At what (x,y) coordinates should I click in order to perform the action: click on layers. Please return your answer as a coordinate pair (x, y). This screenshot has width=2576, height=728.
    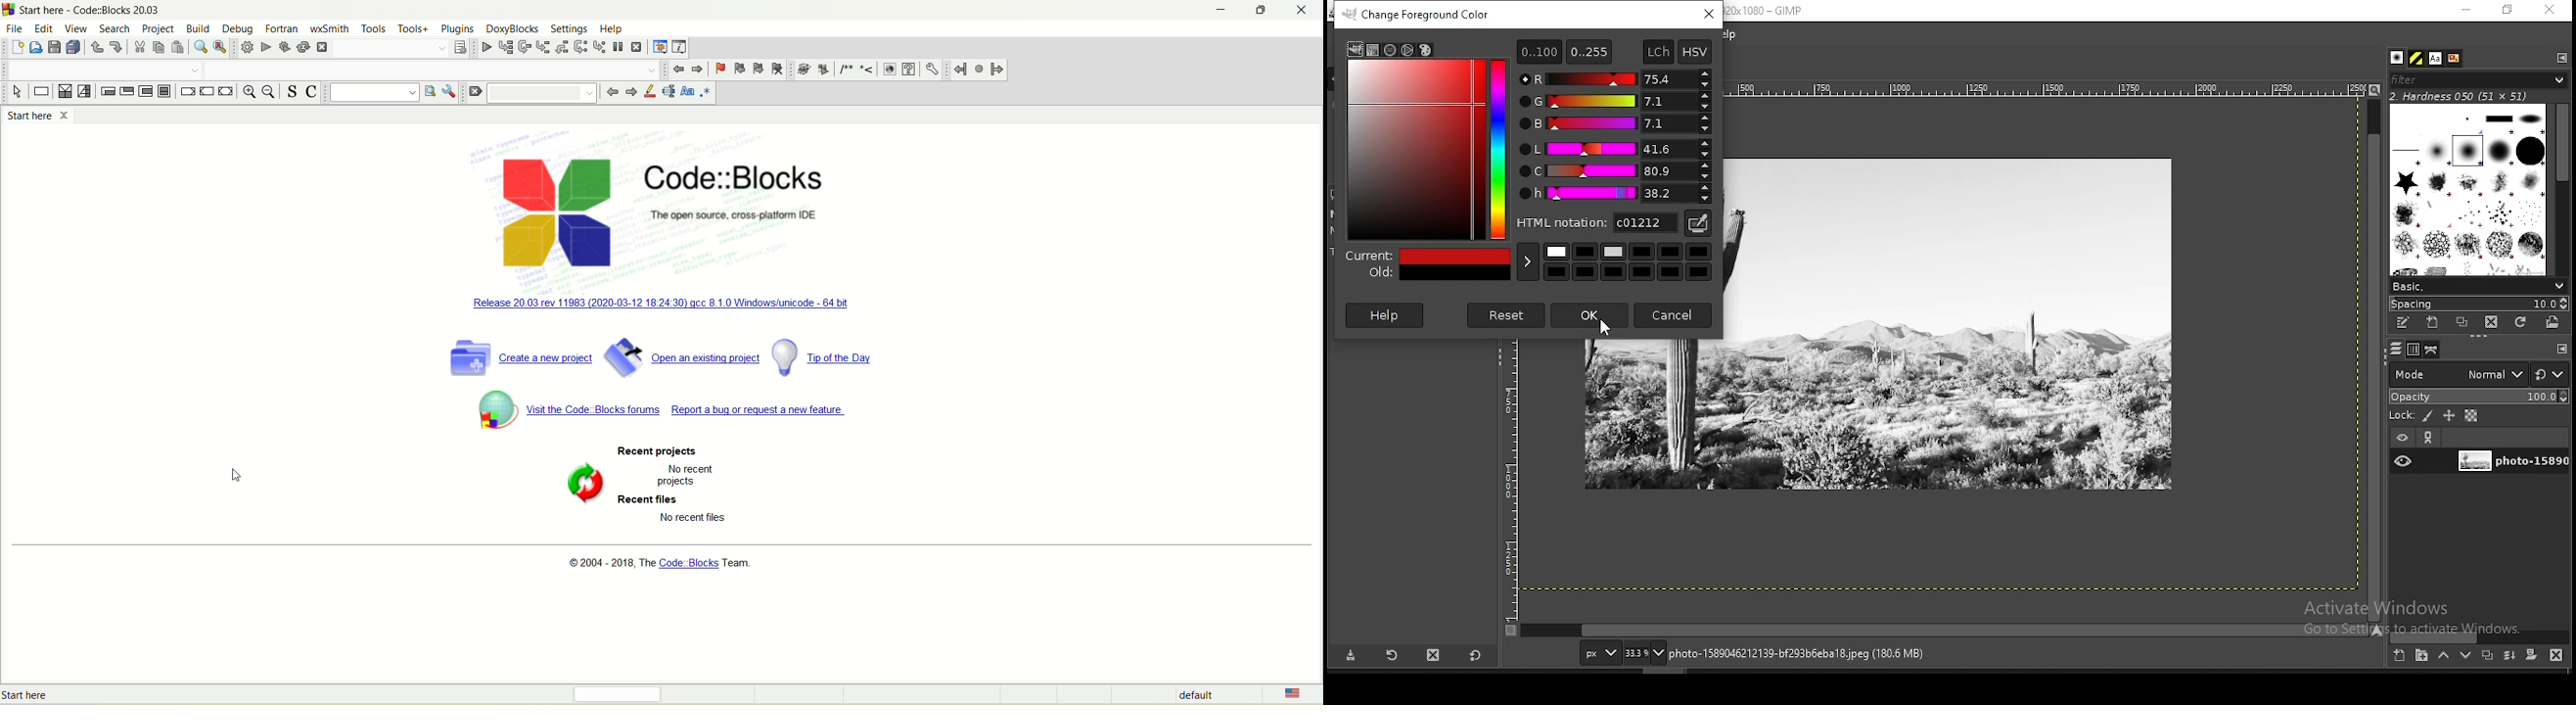
    Looking at the image, I should click on (2396, 350).